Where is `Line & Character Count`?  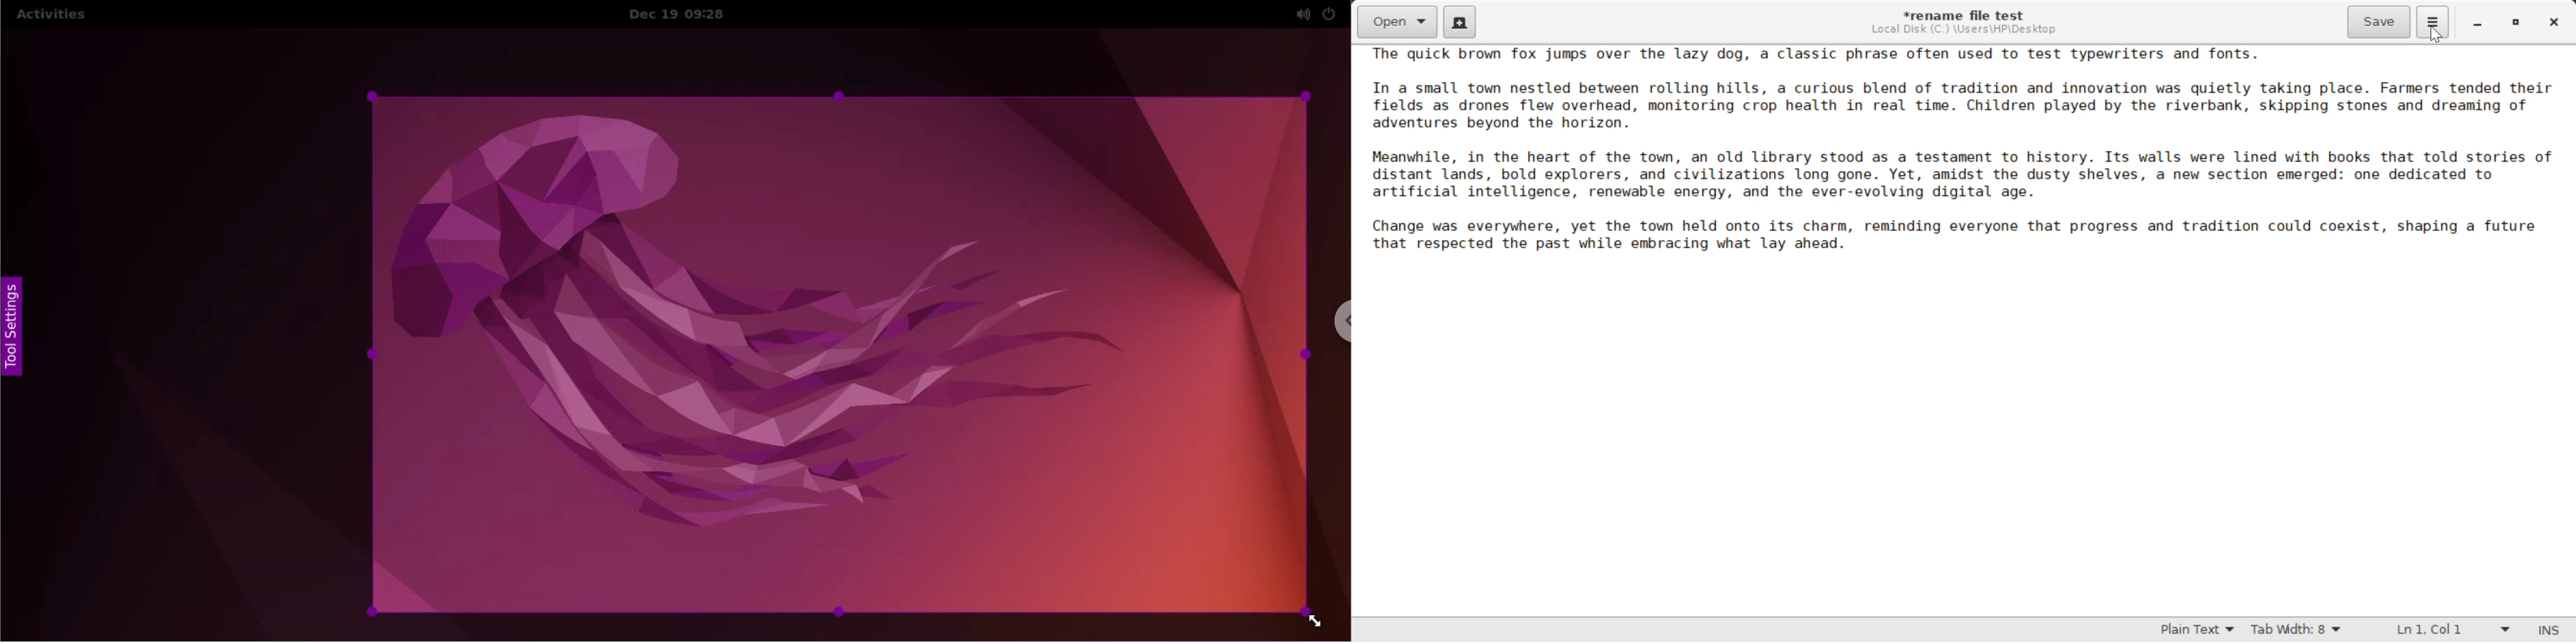
Line & Character Count is located at coordinates (2449, 630).